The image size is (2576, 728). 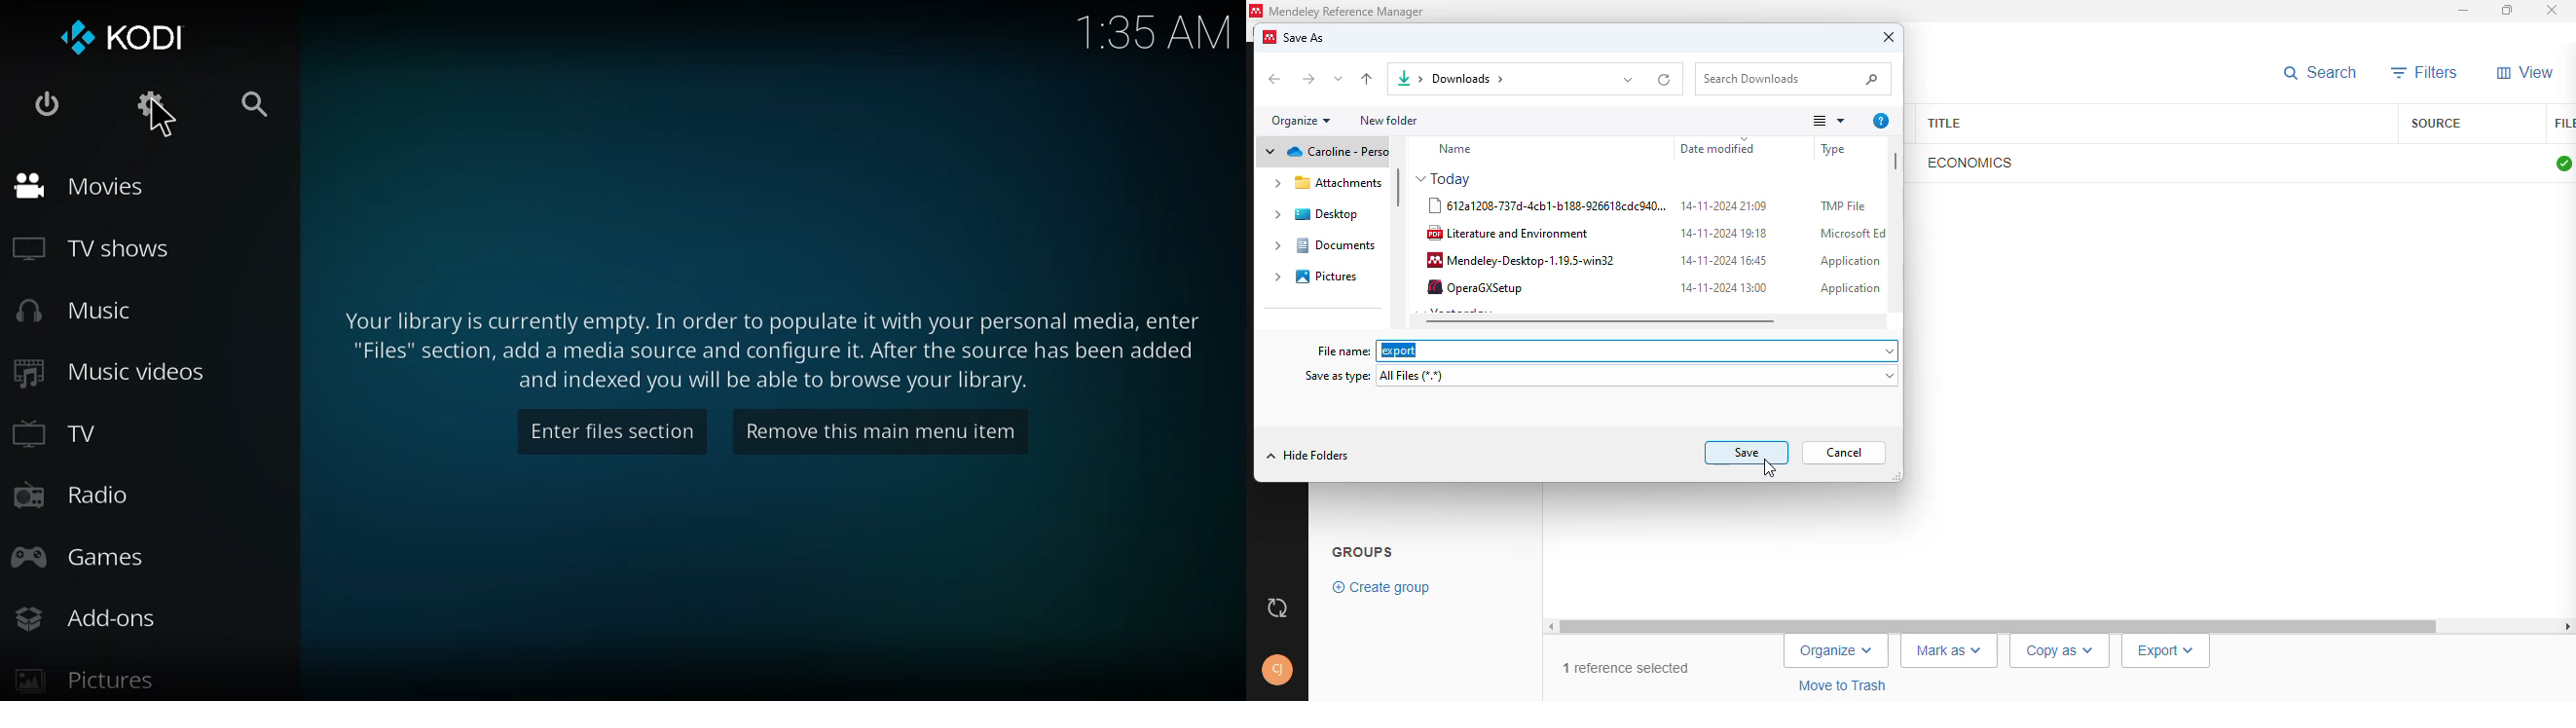 What do you see at coordinates (57, 435) in the screenshot?
I see `tv` at bounding box center [57, 435].